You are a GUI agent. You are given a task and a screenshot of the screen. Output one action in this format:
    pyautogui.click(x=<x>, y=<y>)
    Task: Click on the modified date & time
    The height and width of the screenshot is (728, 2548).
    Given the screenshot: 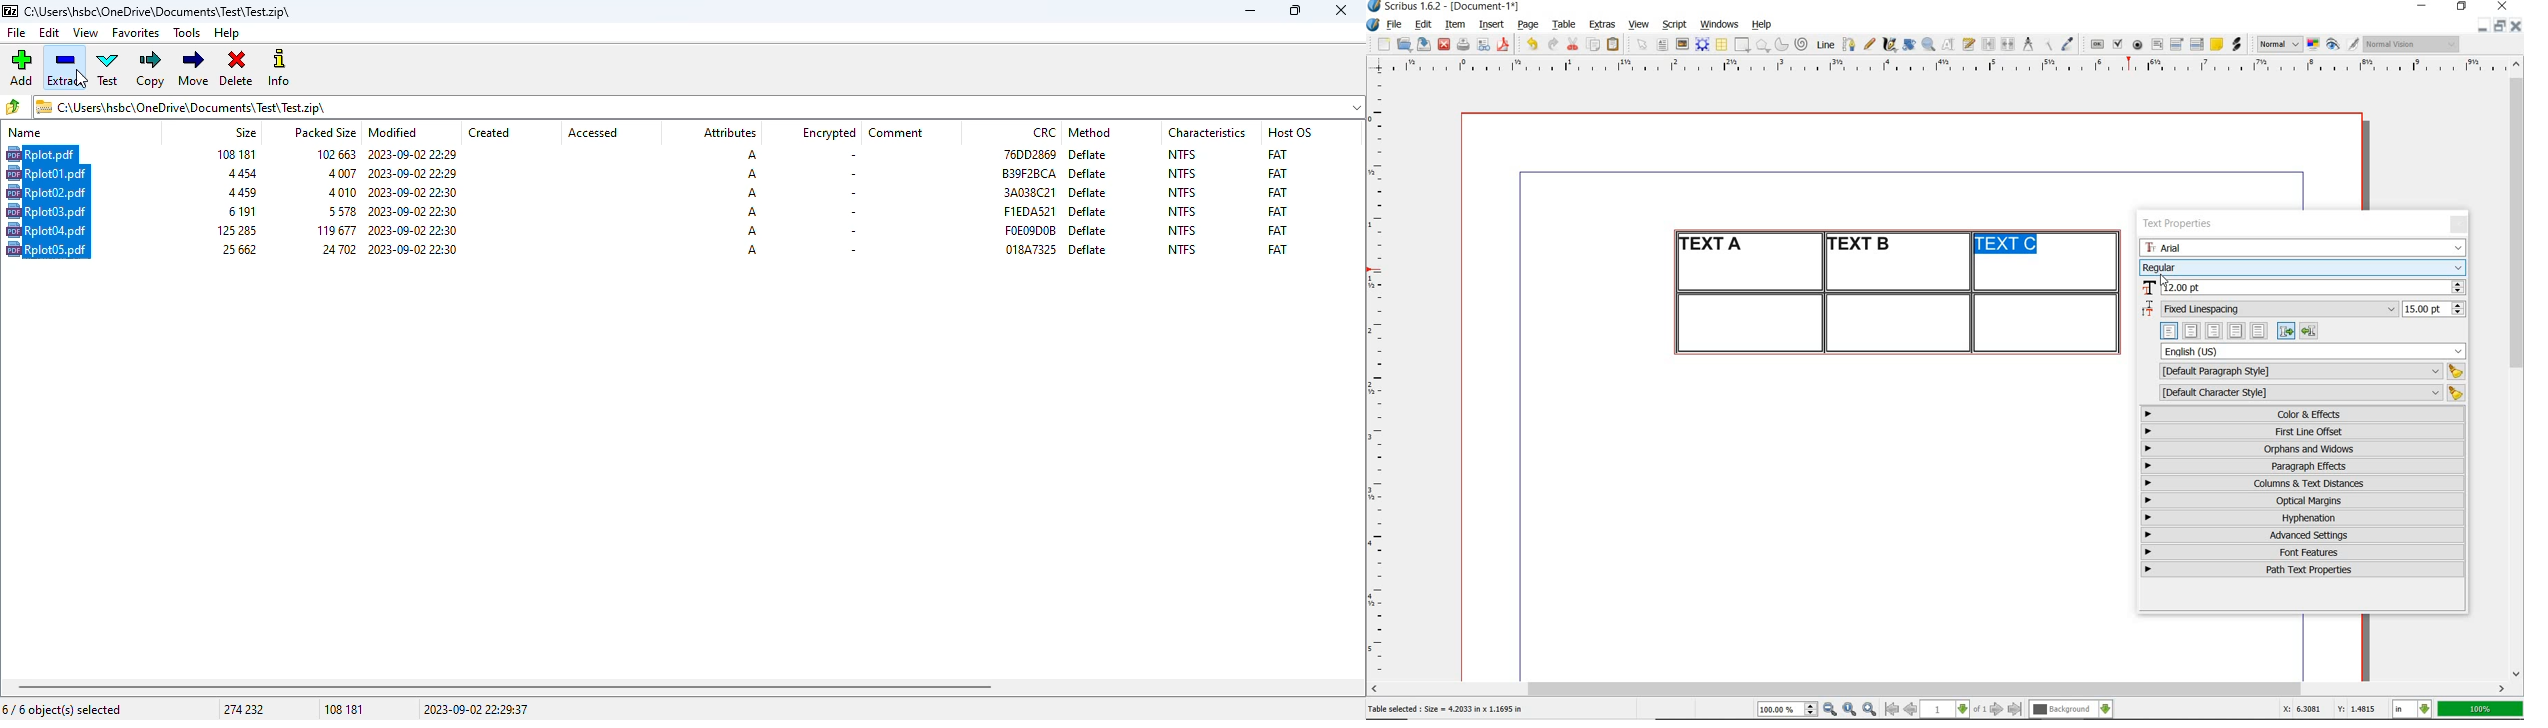 What is the action you would take?
    pyautogui.click(x=412, y=155)
    